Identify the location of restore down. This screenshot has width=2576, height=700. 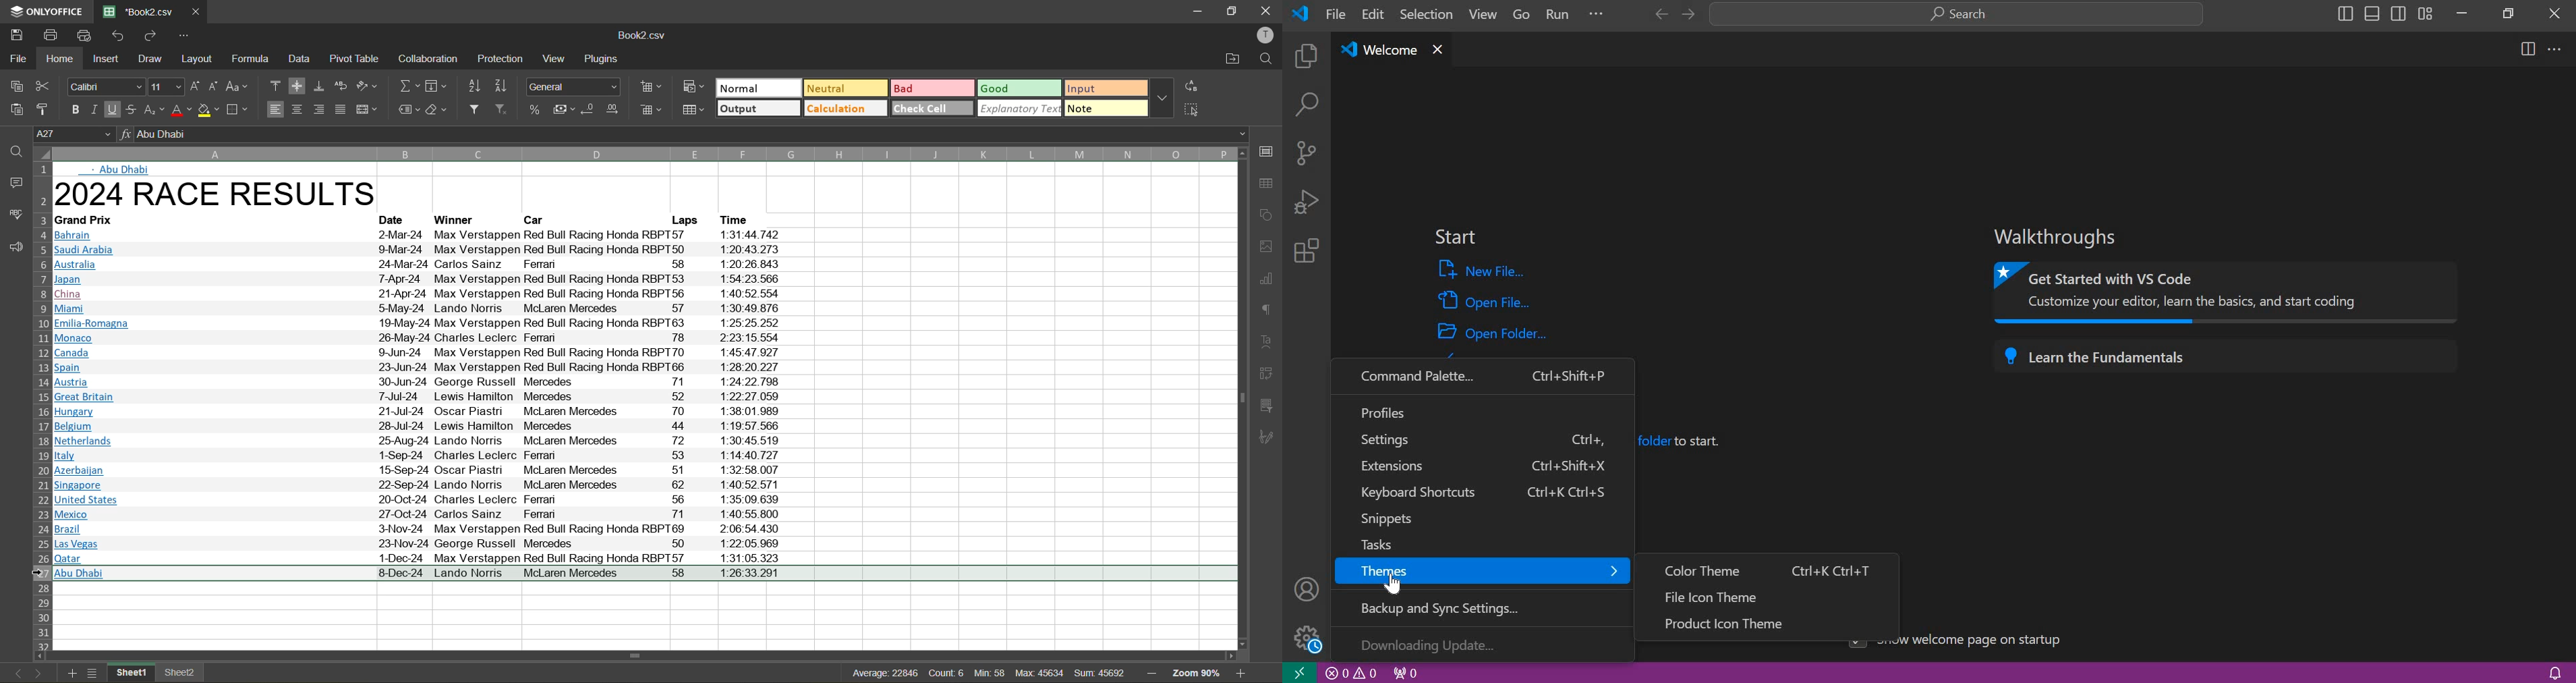
(2505, 12).